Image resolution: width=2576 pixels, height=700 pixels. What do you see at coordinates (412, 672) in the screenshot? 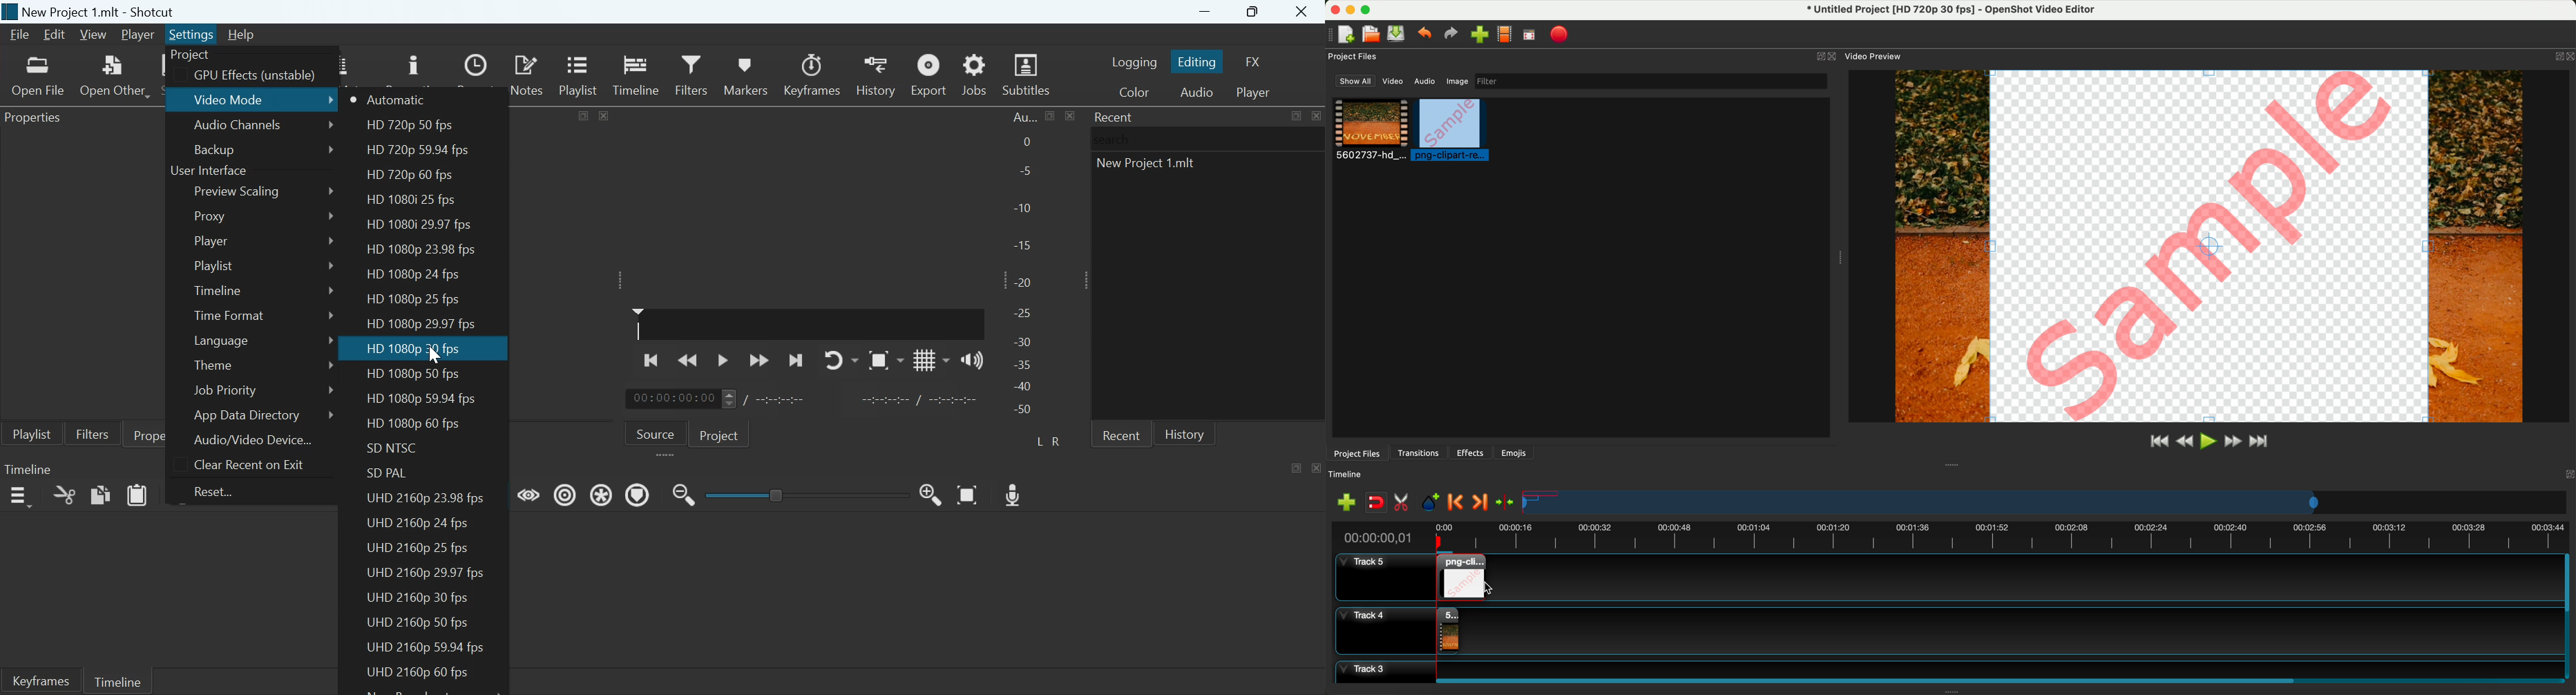
I see `UHD 2160p 60 fps` at bounding box center [412, 672].